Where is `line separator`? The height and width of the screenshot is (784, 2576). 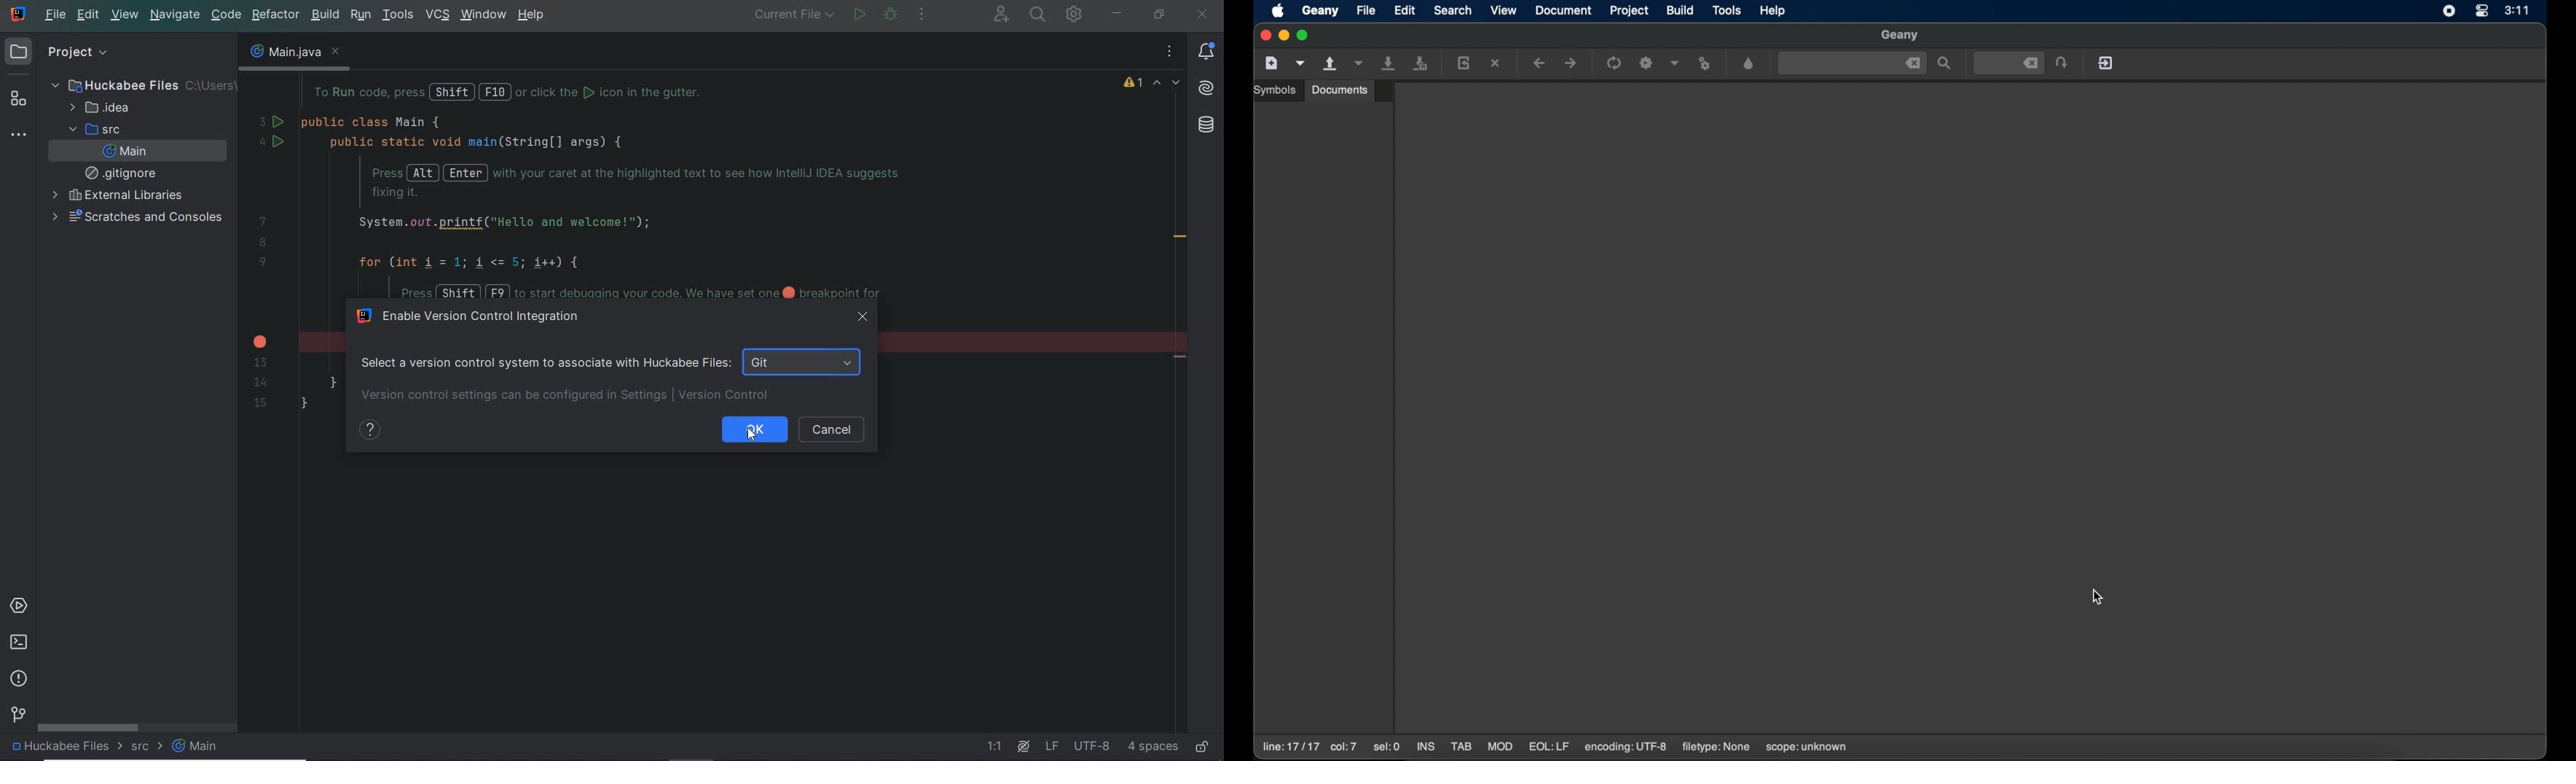 line separator is located at coordinates (1052, 747).